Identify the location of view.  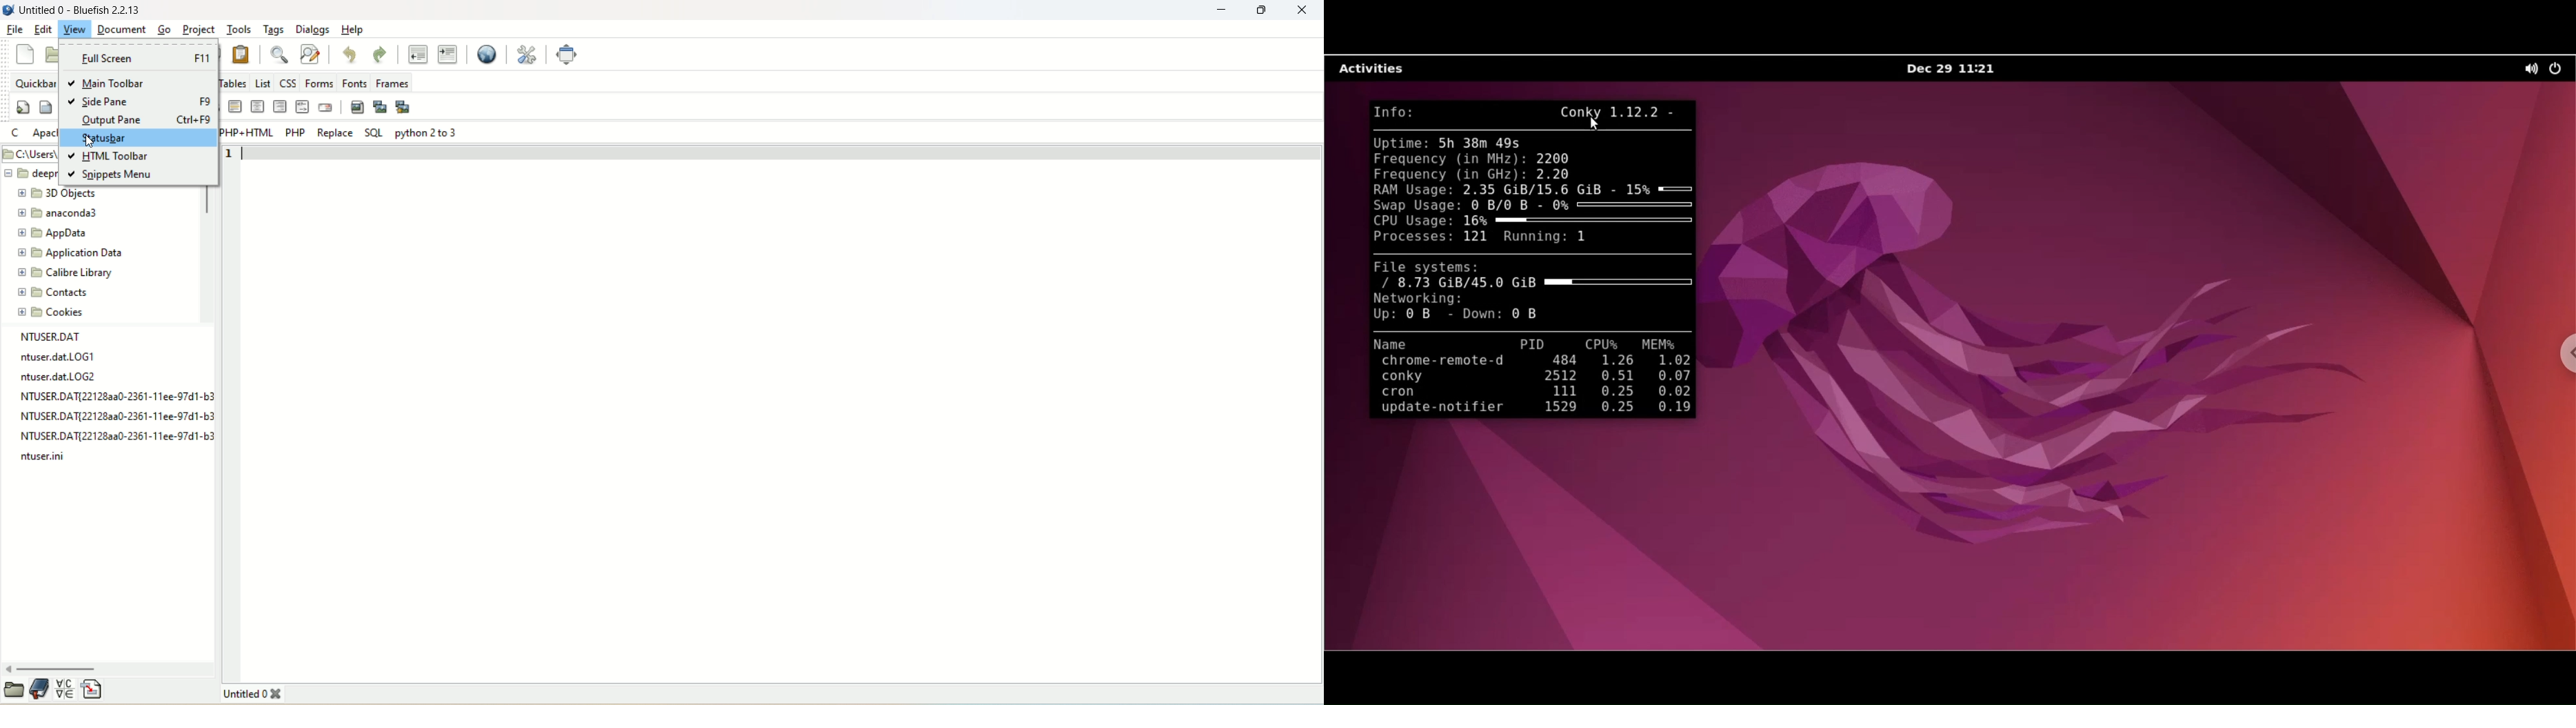
(75, 29).